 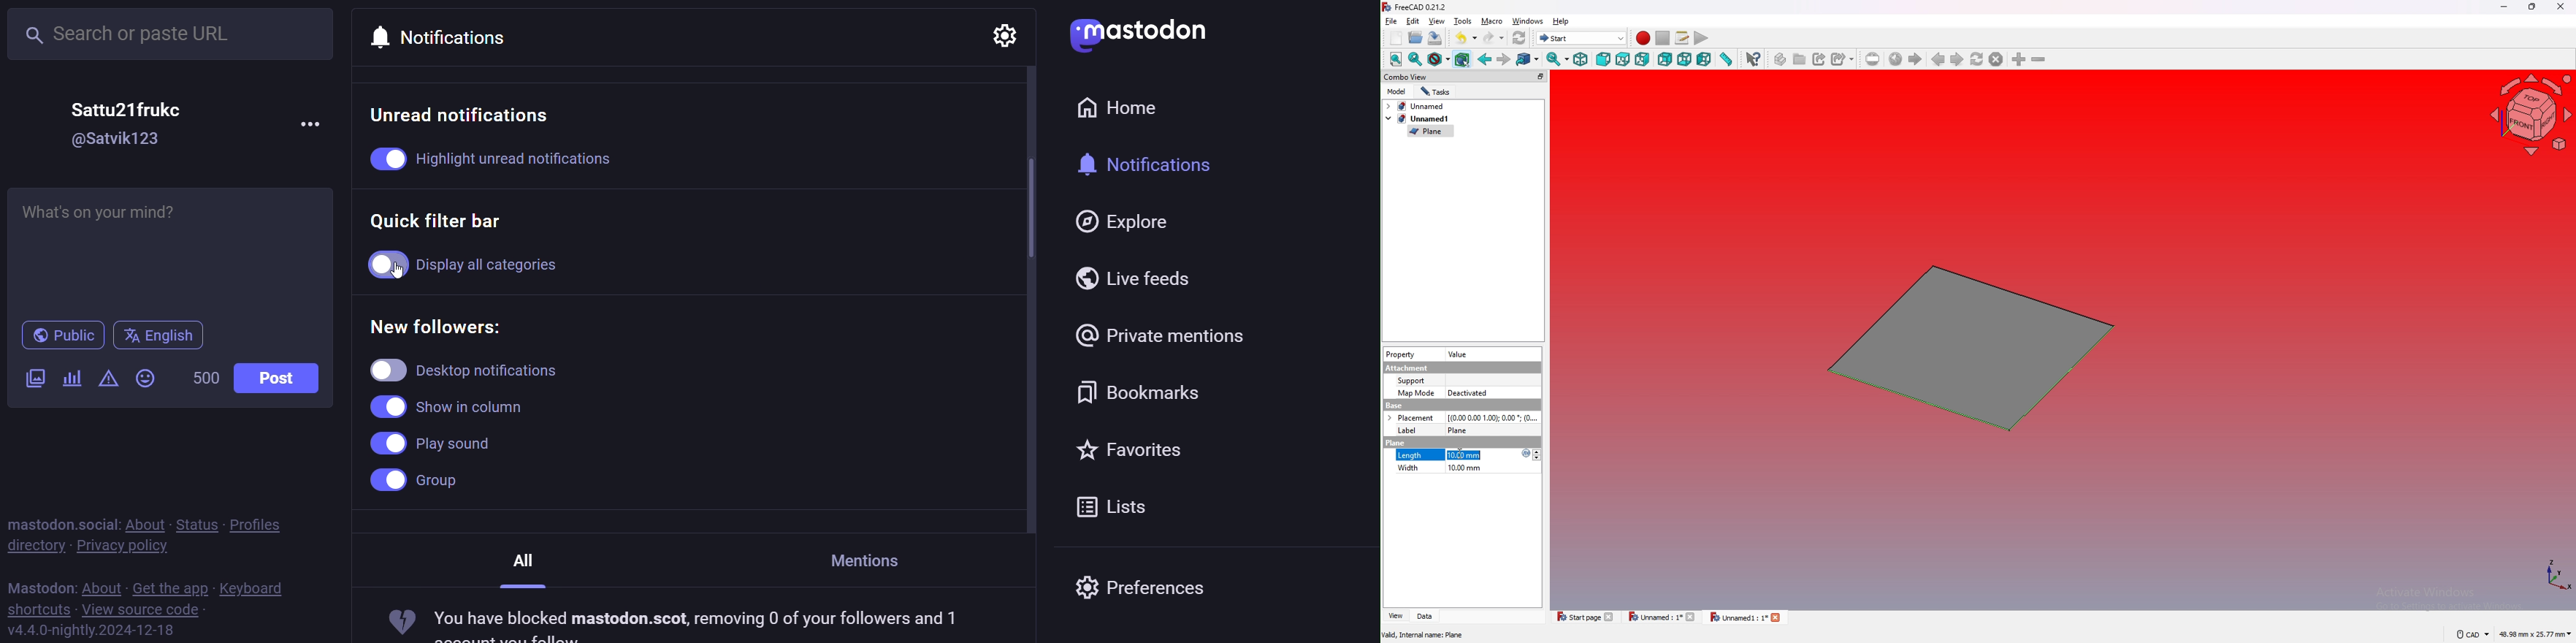 I want to click on draw style, so click(x=1439, y=59).